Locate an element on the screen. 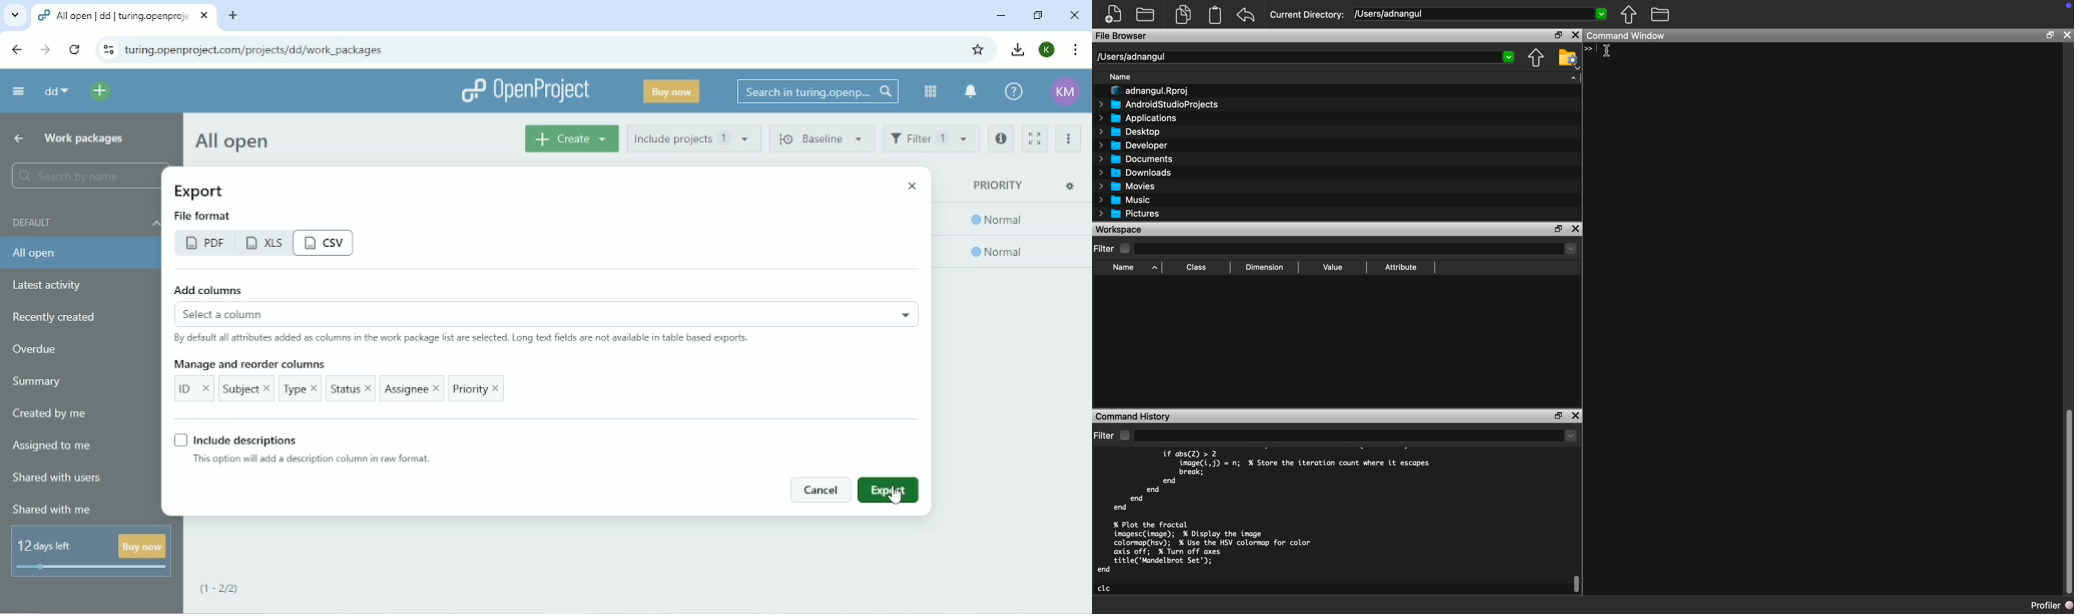 The height and width of the screenshot is (616, 2100). Filter 1 is located at coordinates (931, 138).